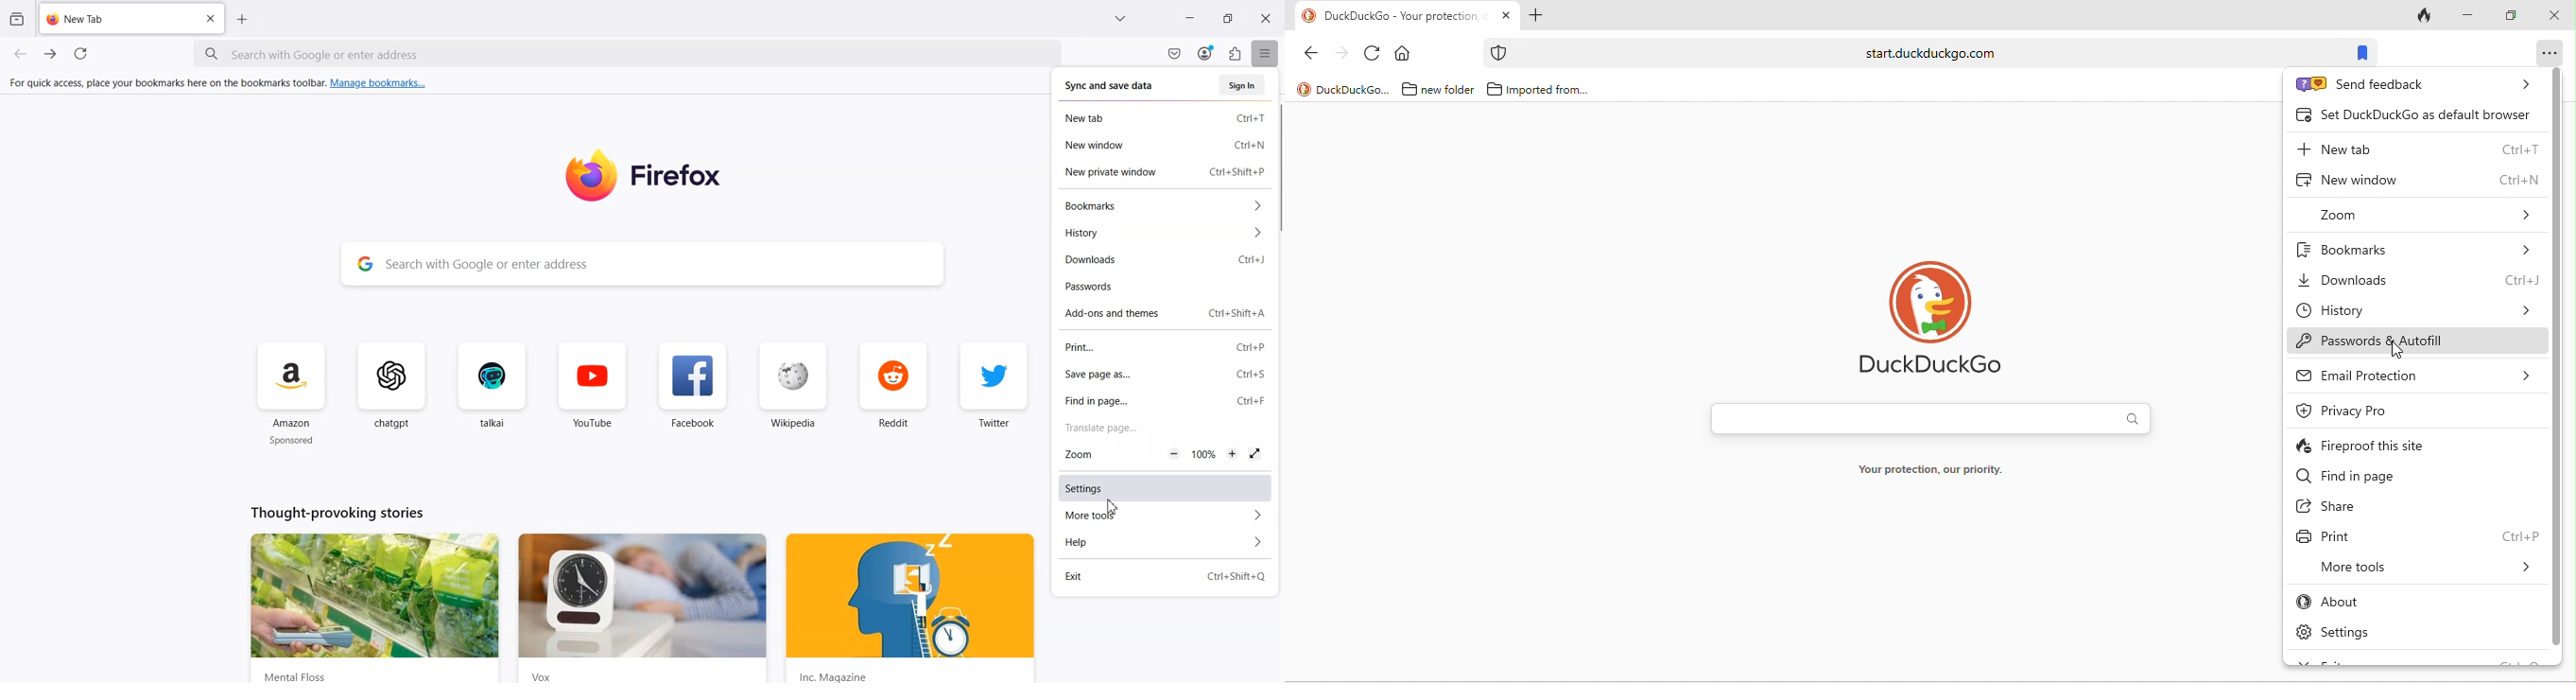 This screenshot has height=700, width=2576. Describe the element at coordinates (1316, 56) in the screenshot. I see `back` at that location.